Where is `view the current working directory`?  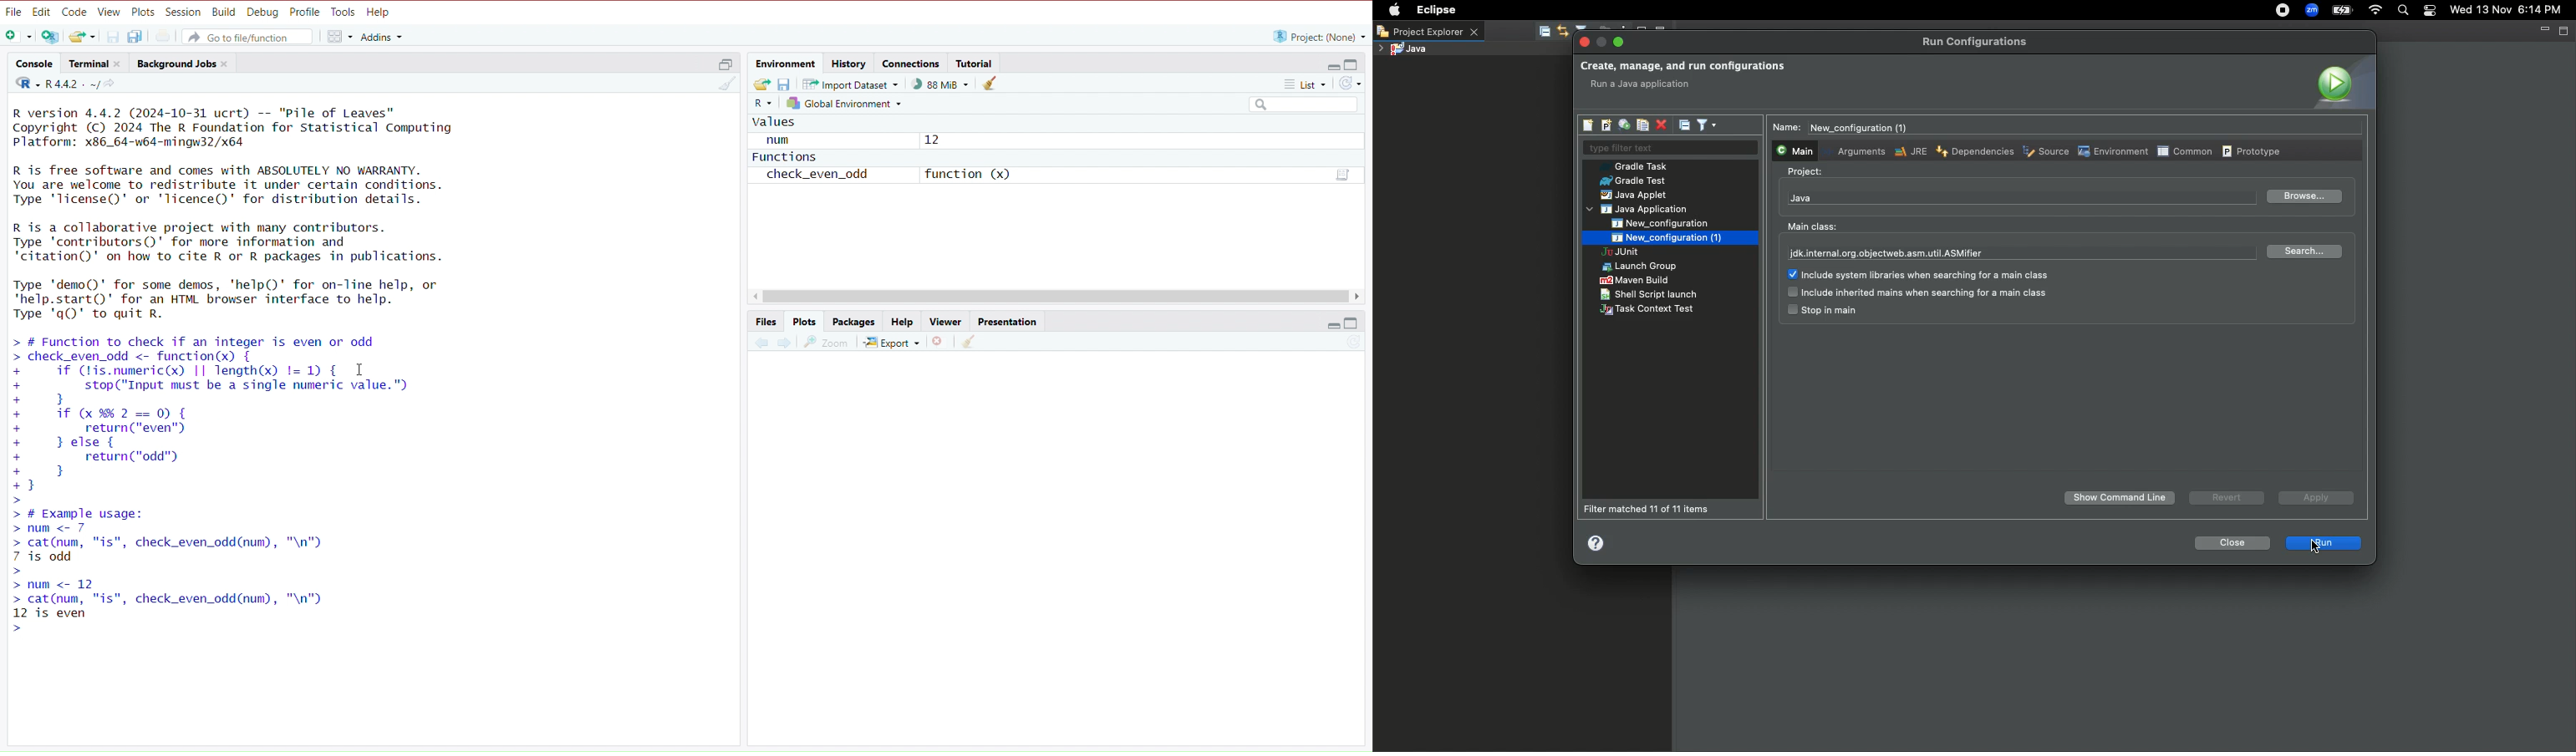 view the current working directory is located at coordinates (114, 85).